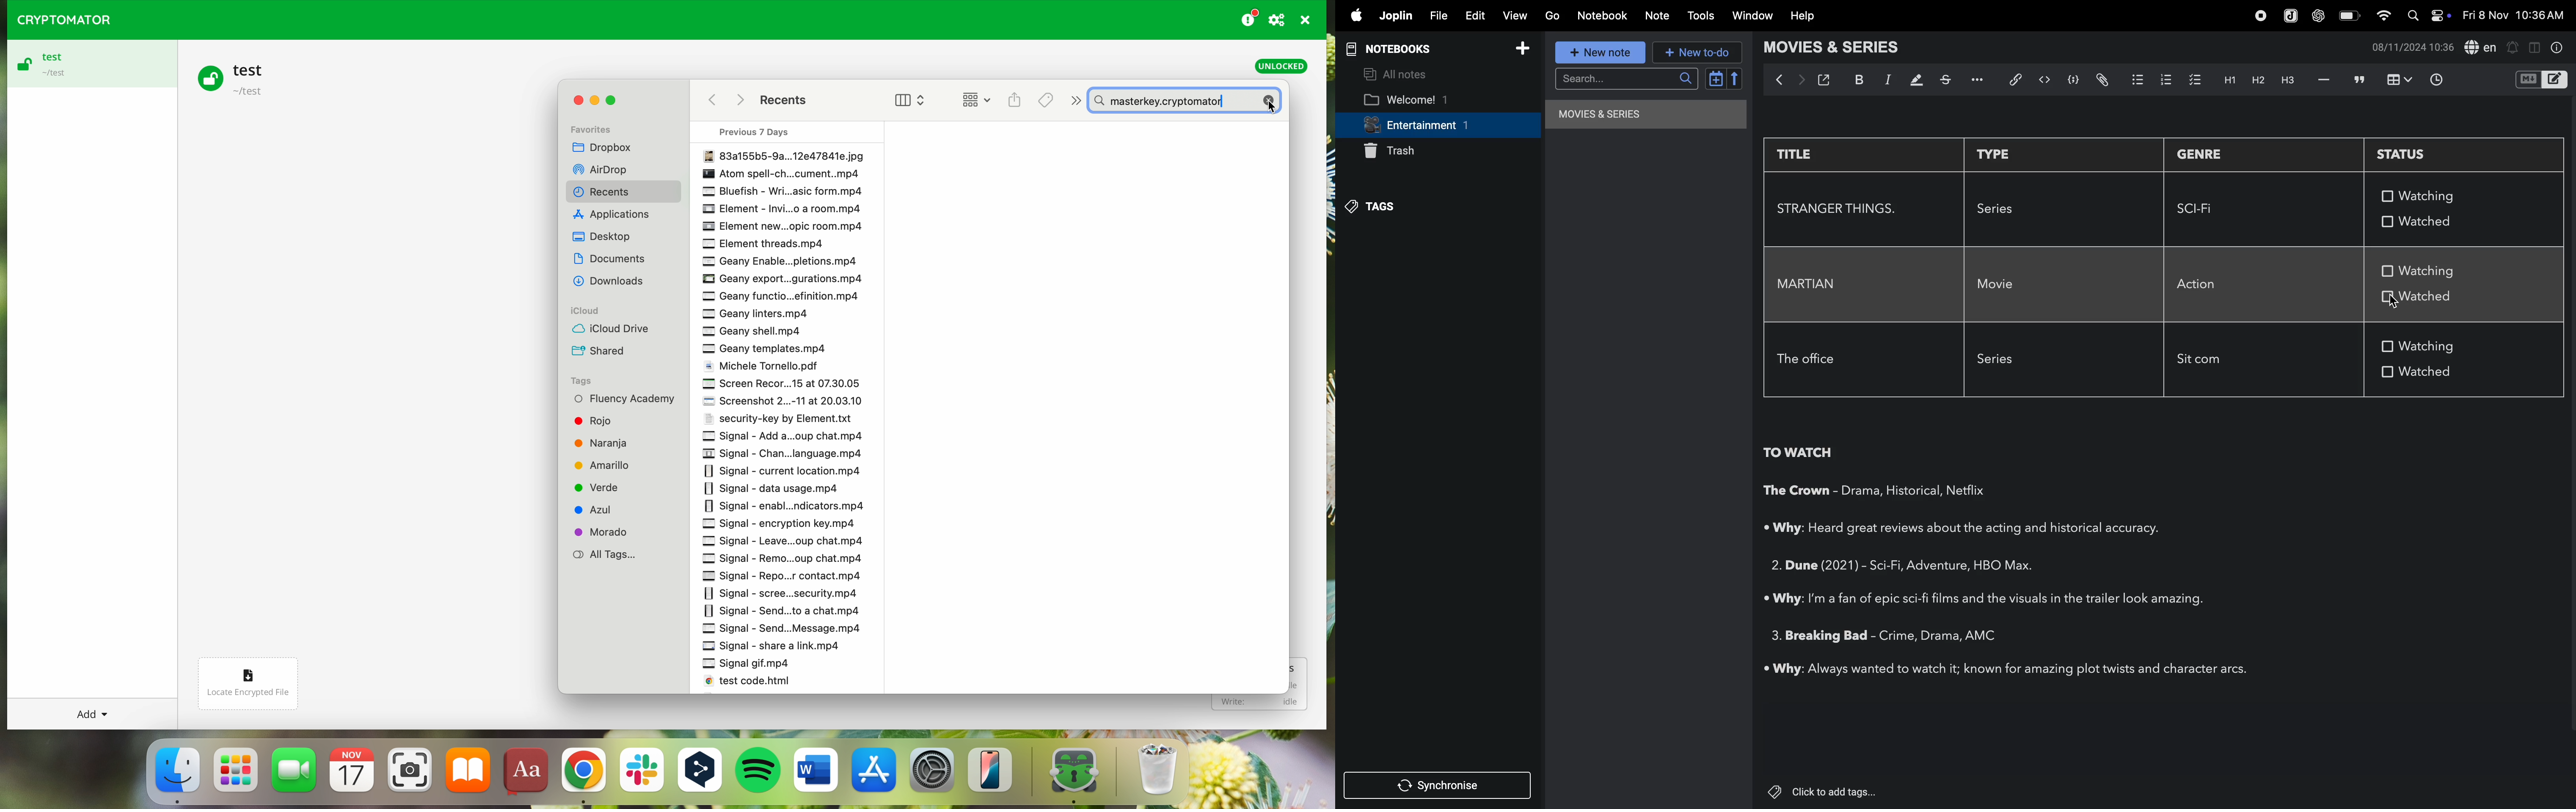  Describe the element at coordinates (410, 774) in the screenshot. I see `screenshot` at that location.